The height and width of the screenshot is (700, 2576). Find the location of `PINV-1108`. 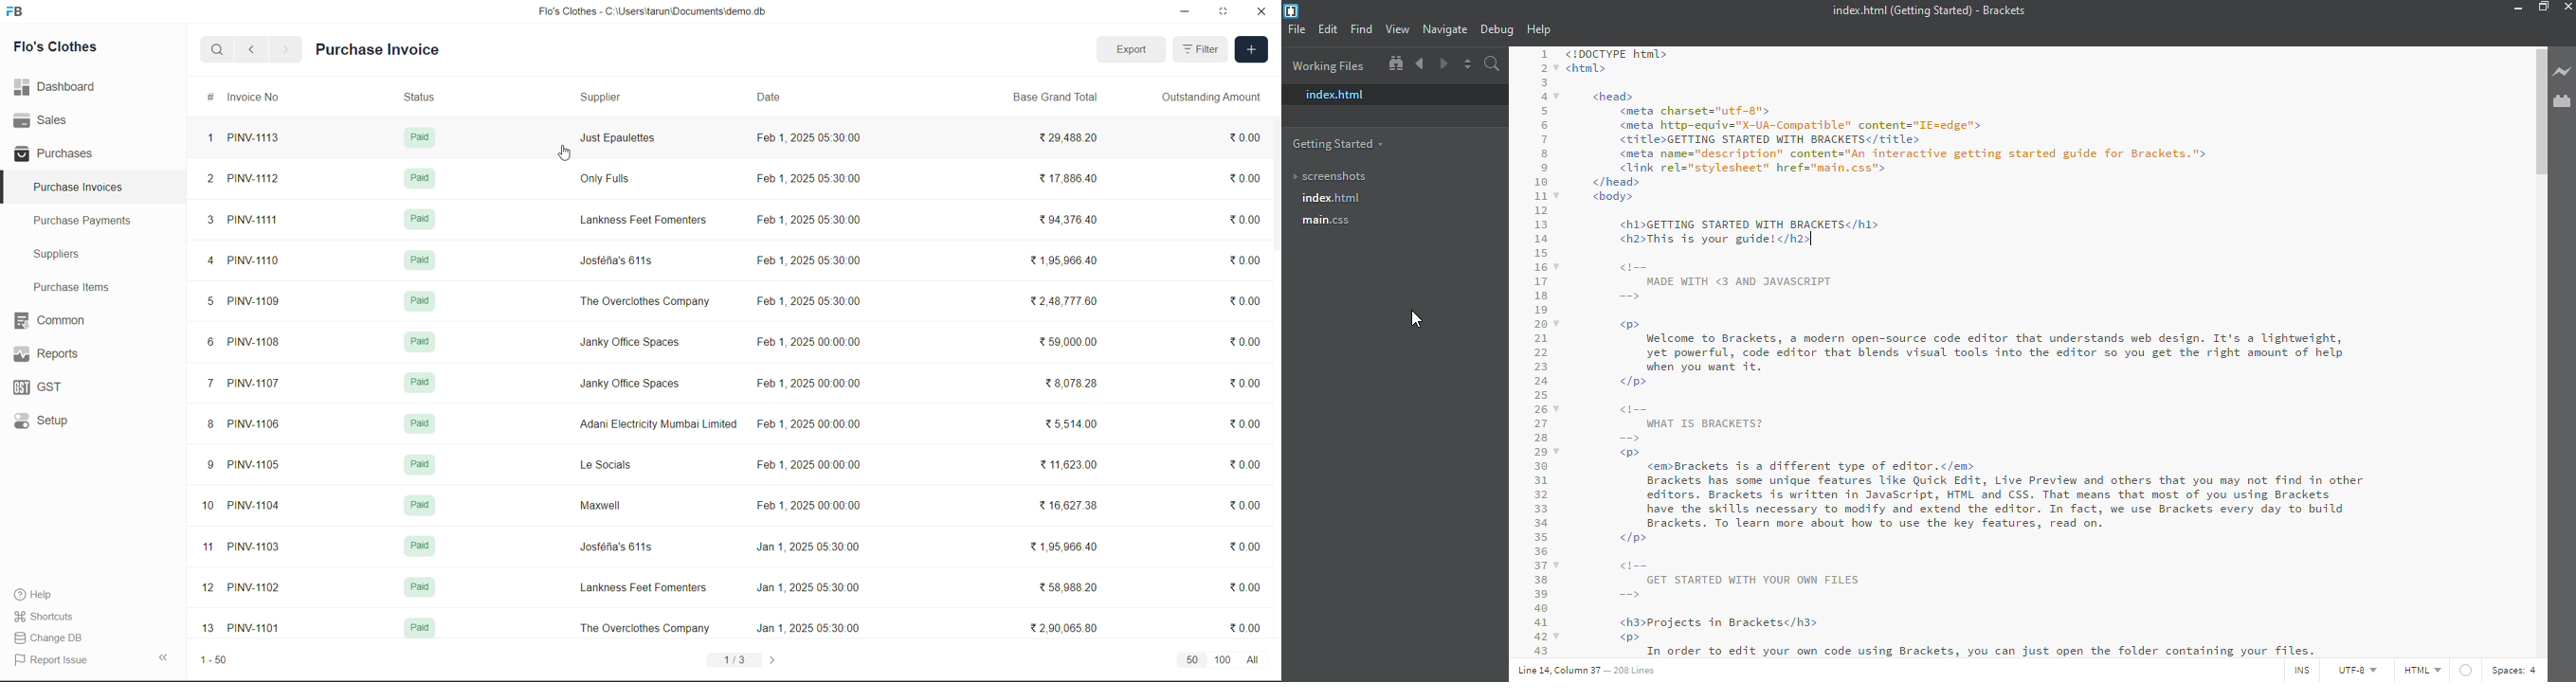

PINV-1108 is located at coordinates (257, 344).